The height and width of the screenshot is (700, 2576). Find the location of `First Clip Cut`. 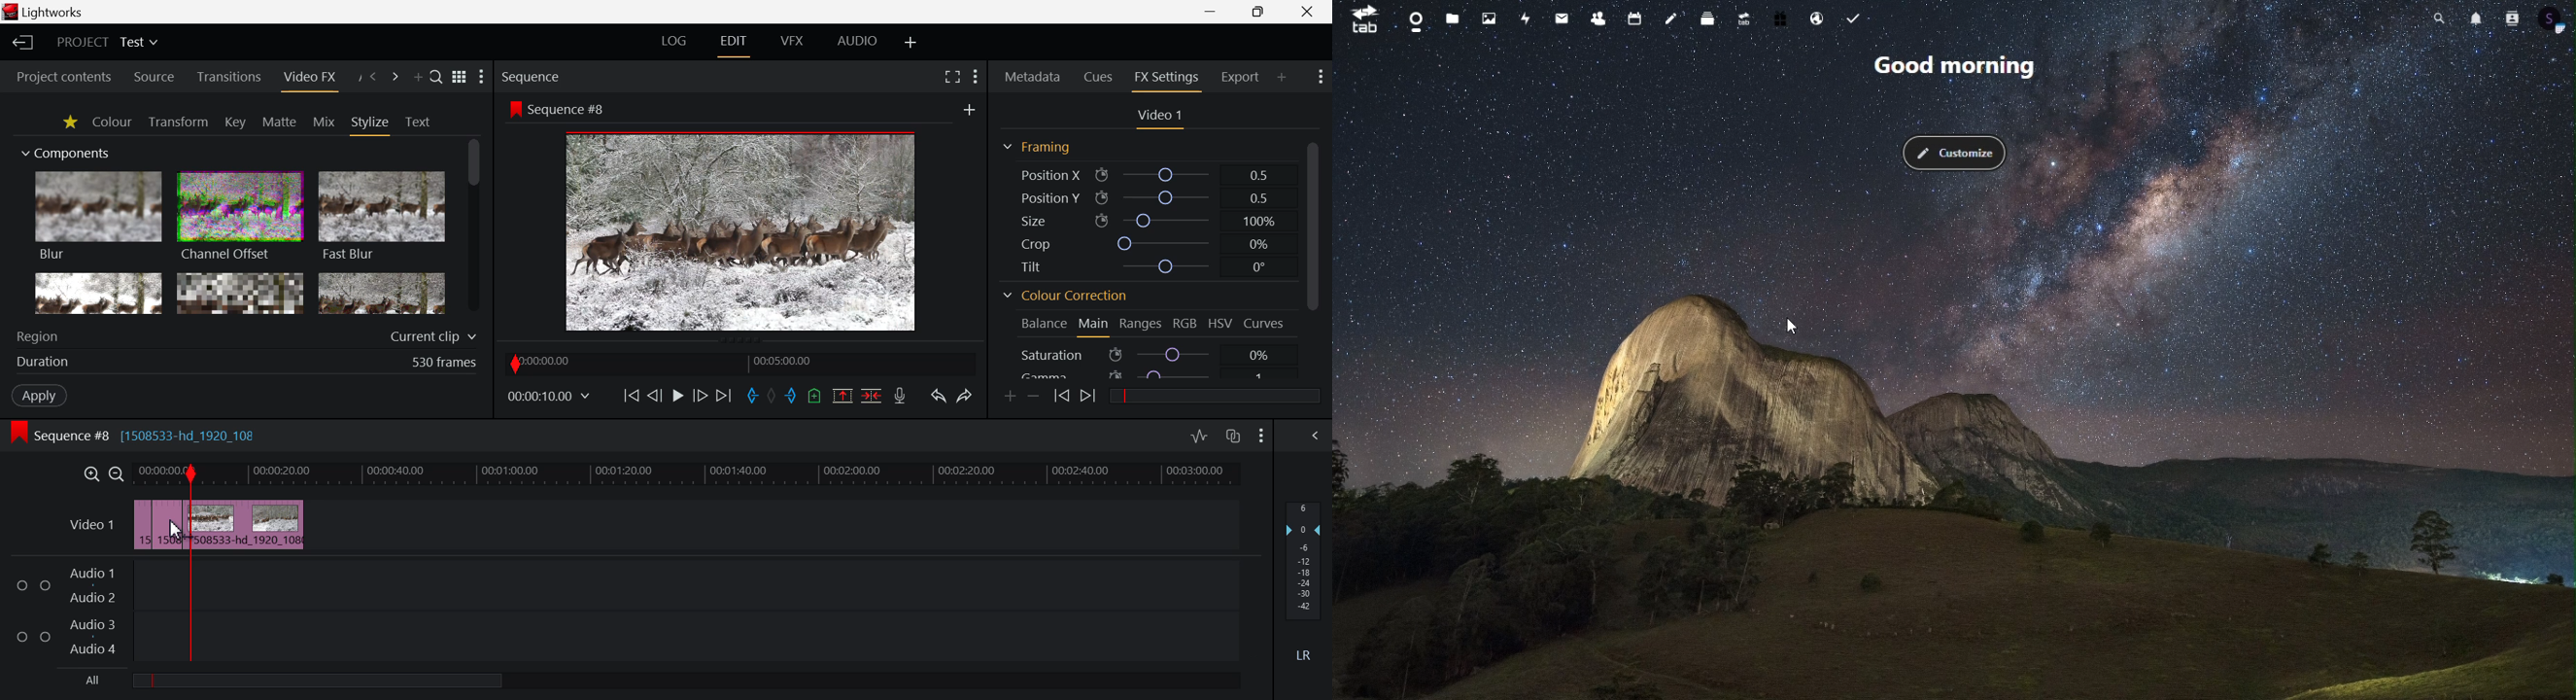

First Clip Cut is located at coordinates (153, 528).